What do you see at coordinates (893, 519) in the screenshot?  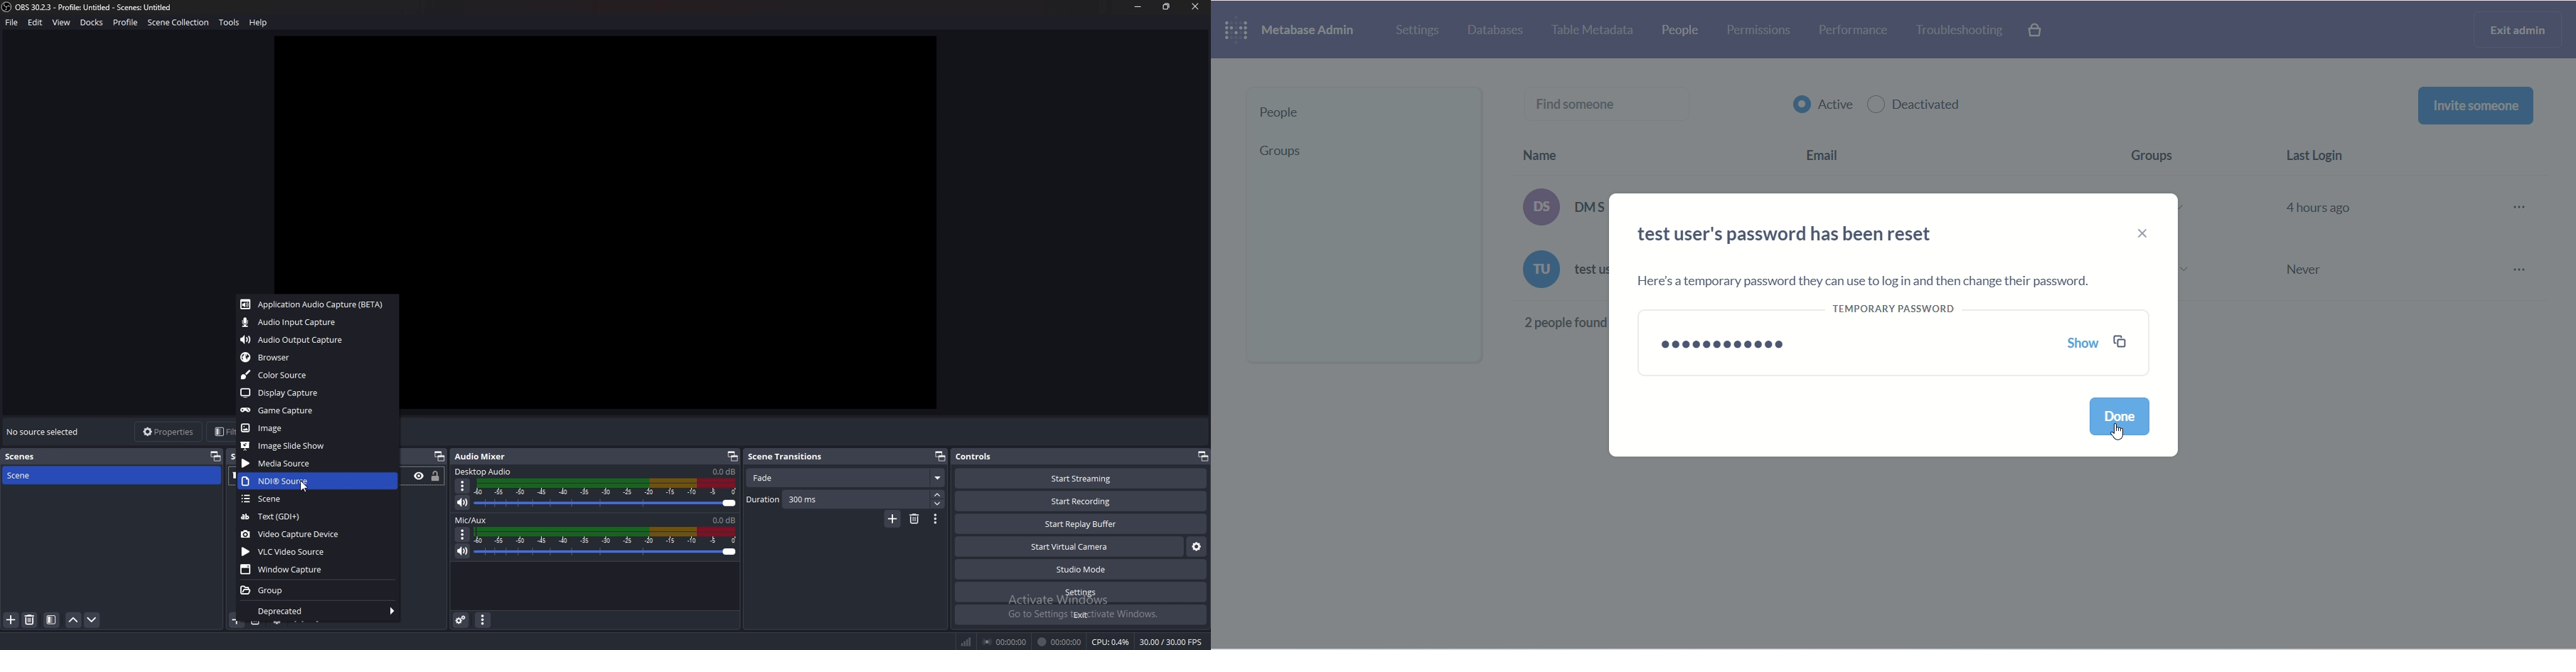 I see `add transition` at bounding box center [893, 519].